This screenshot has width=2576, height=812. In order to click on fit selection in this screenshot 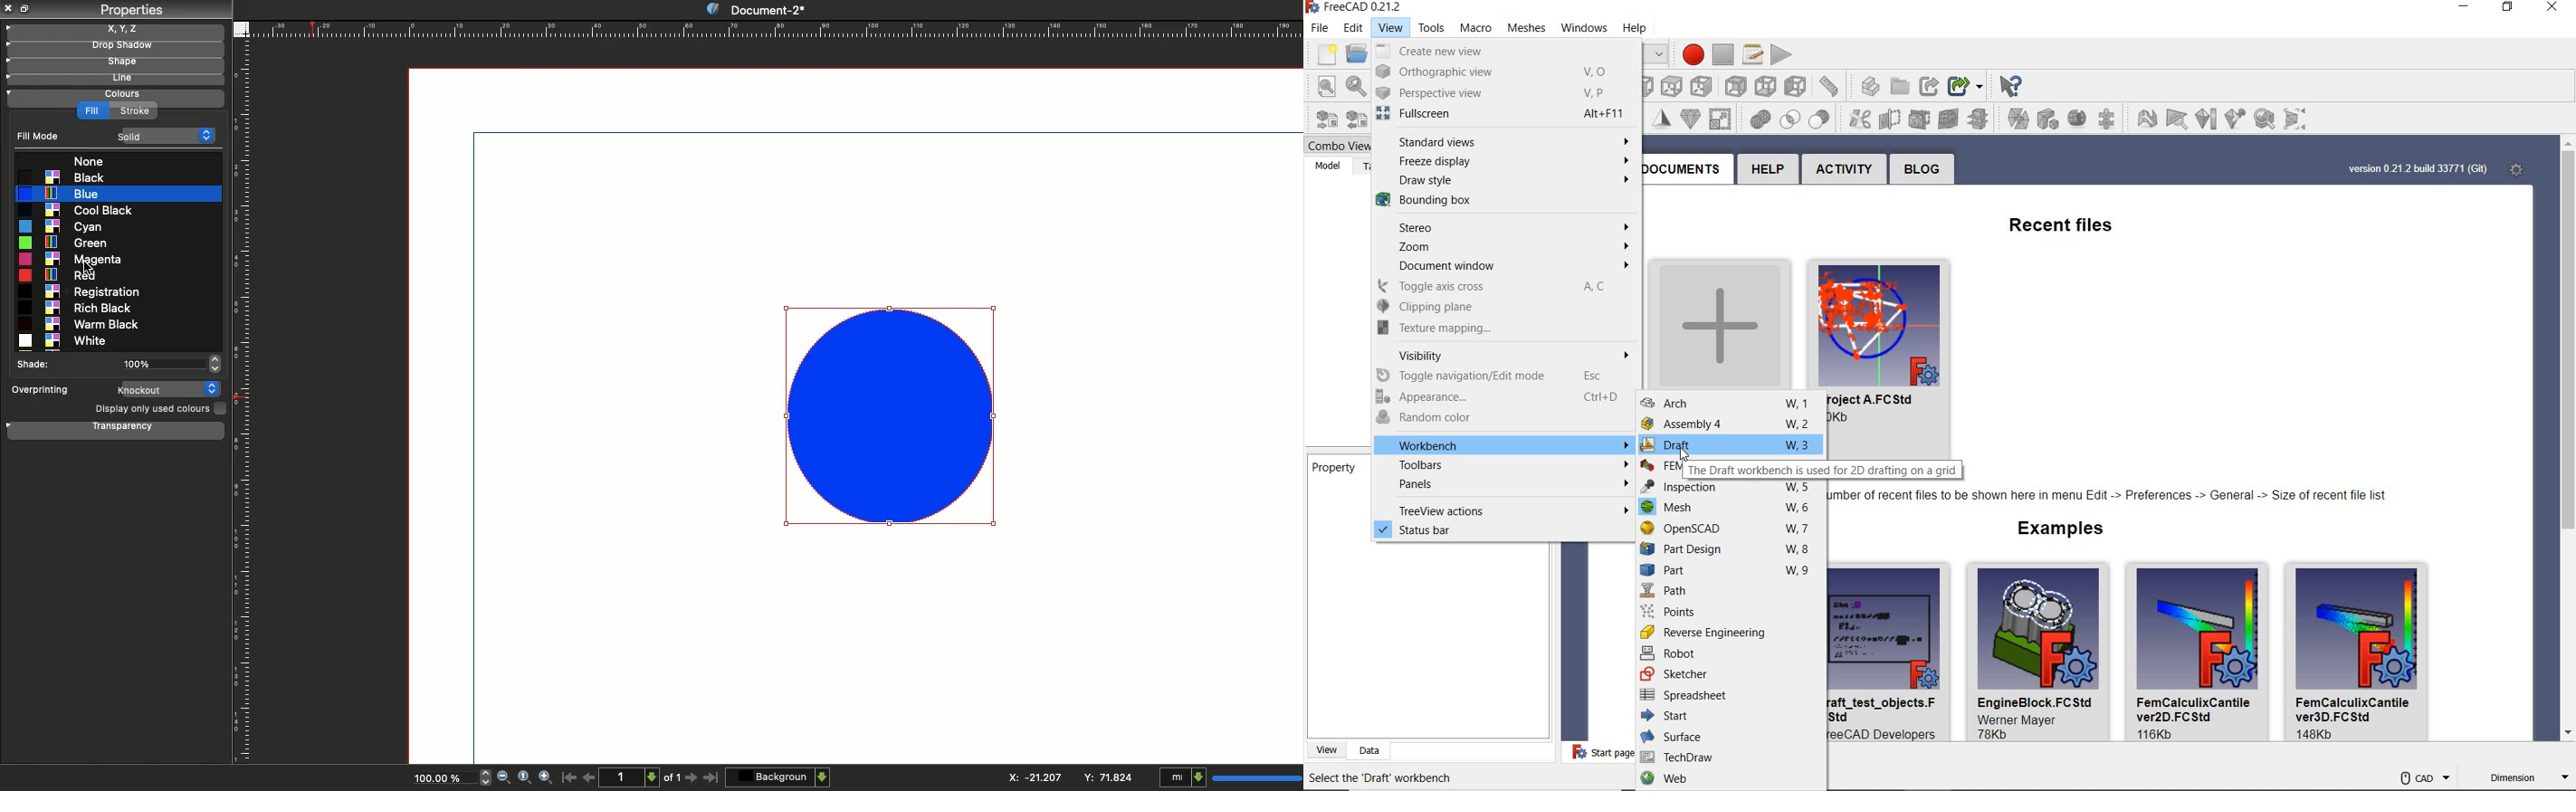, I will do `click(1354, 86)`.